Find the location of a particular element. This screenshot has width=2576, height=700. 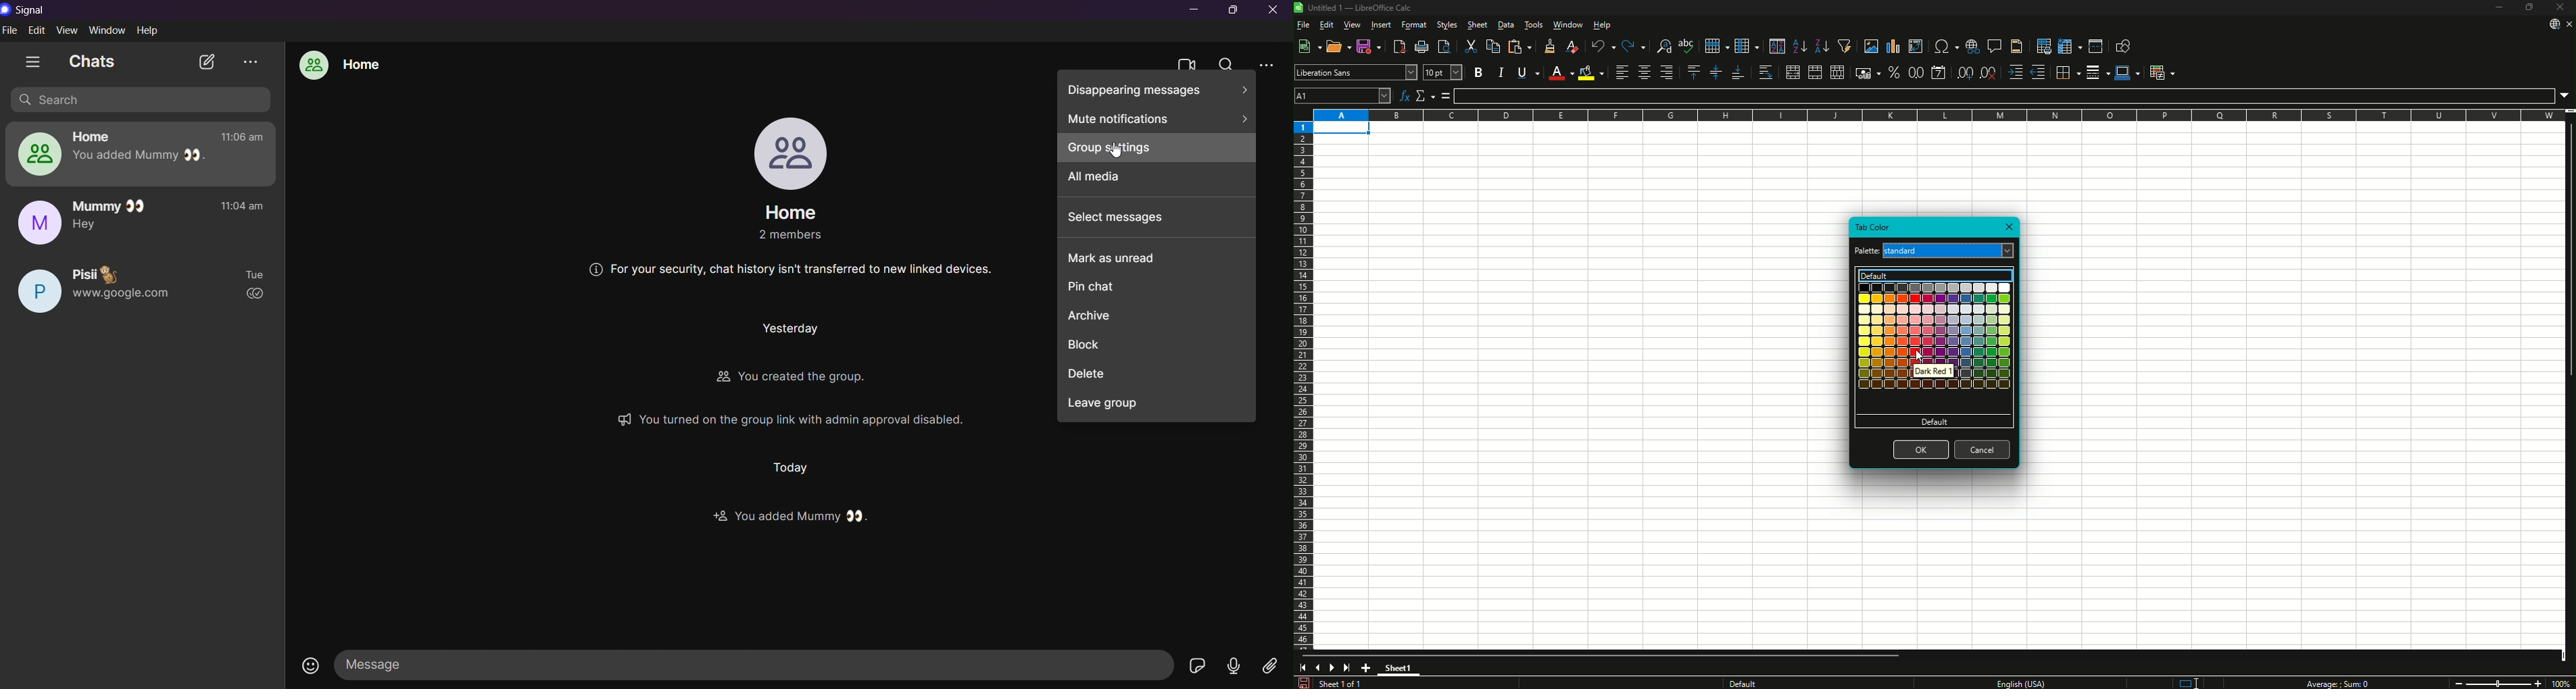

archieve is located at coordinates (1160, 318).